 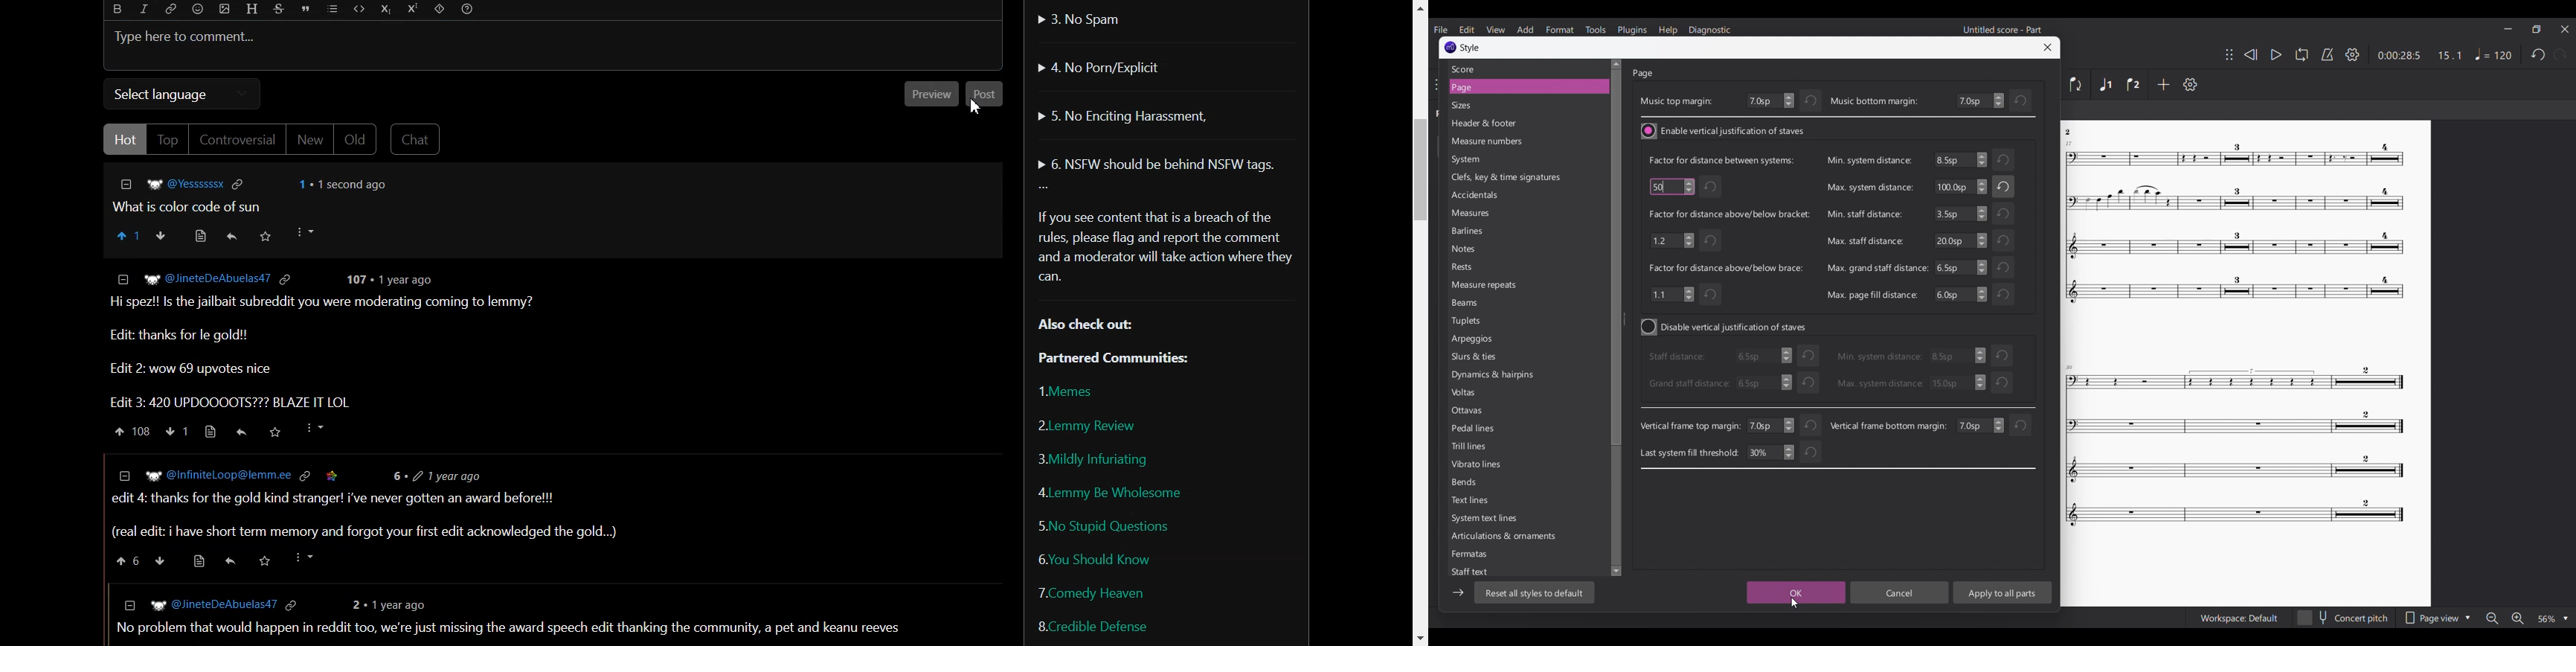 I want to click on NSFW should be behind NSFW tags, so click(x=1157, y=162).